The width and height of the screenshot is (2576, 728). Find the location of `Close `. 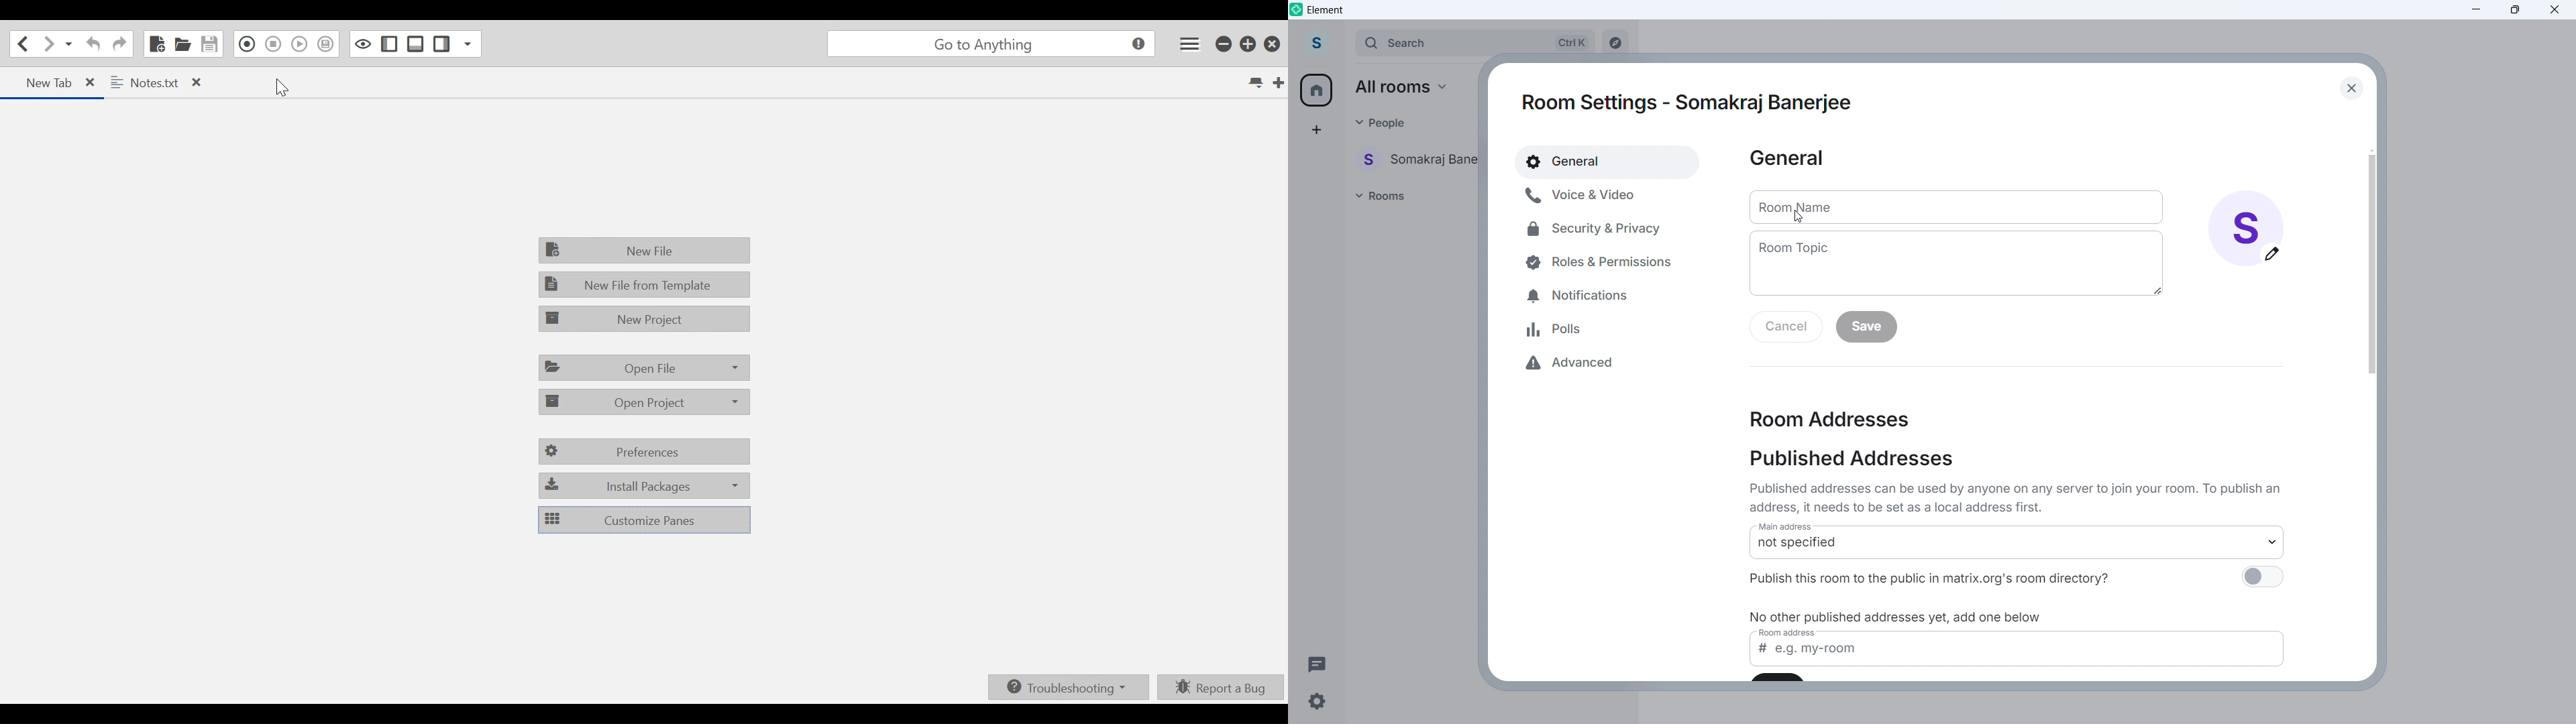

Close  is located at coordinates (2555, 11).